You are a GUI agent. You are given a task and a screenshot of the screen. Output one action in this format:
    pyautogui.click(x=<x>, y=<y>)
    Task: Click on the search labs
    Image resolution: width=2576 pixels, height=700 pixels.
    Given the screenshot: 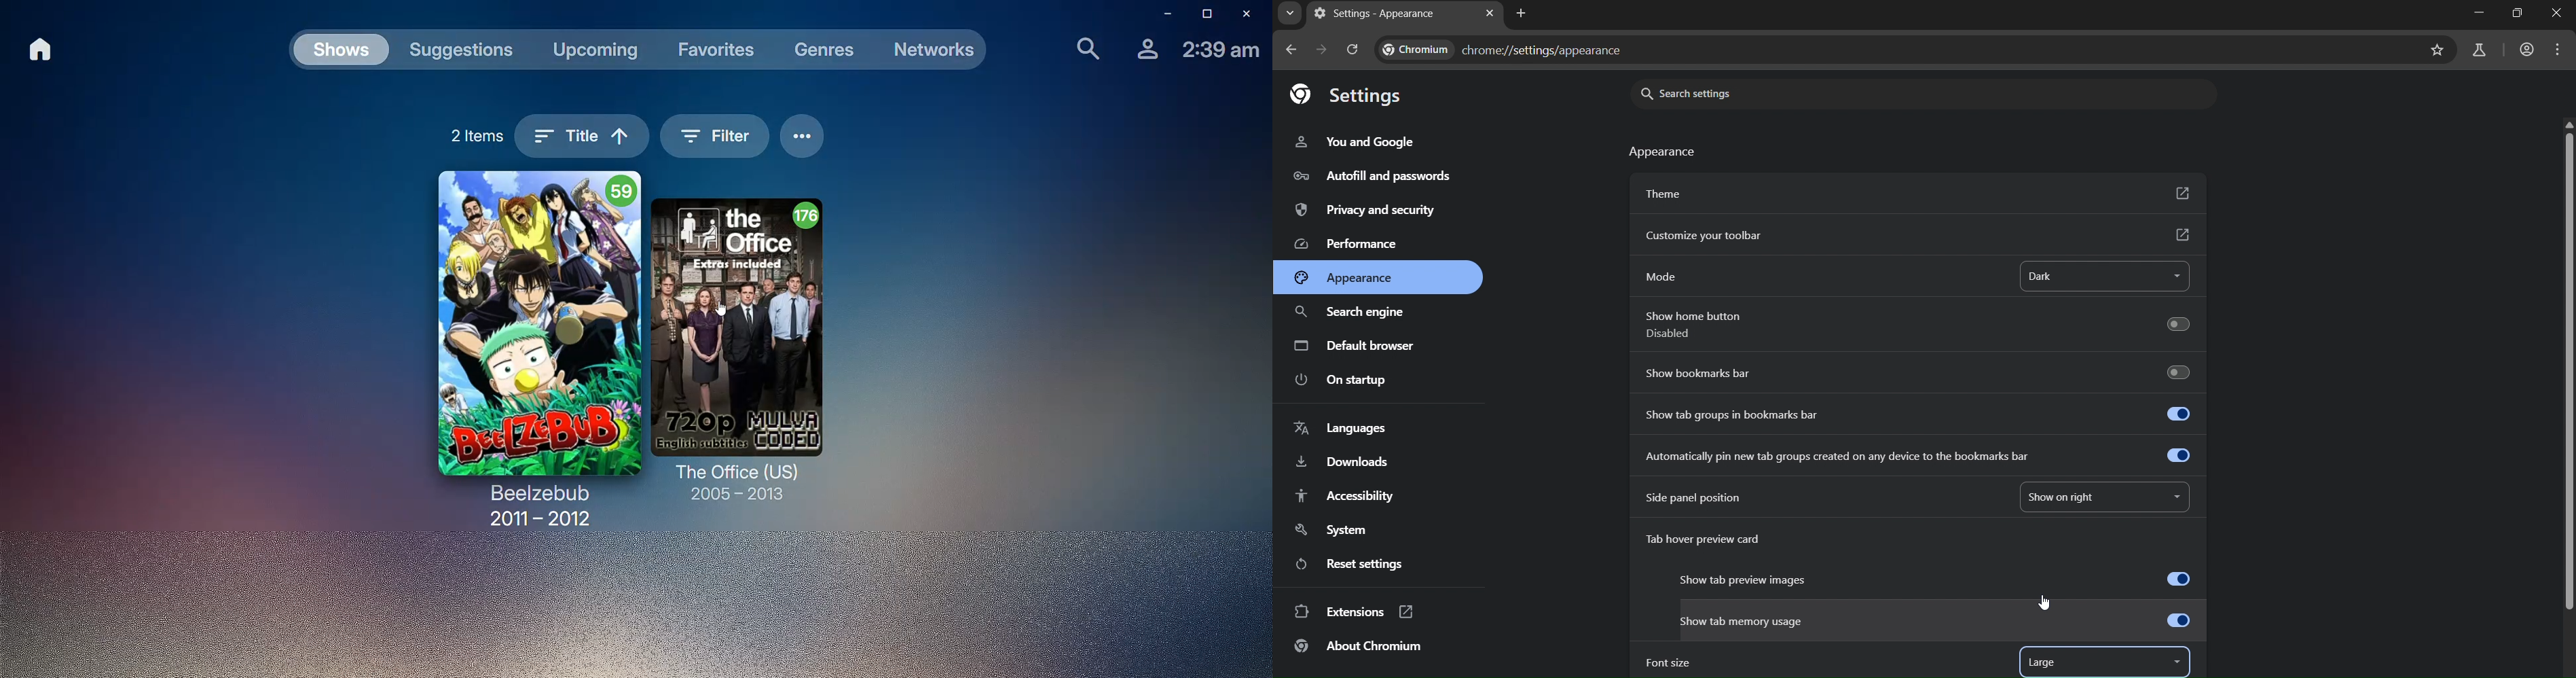 What is the action you would take?
    pyautogui.click(x=2478, y=51)
    